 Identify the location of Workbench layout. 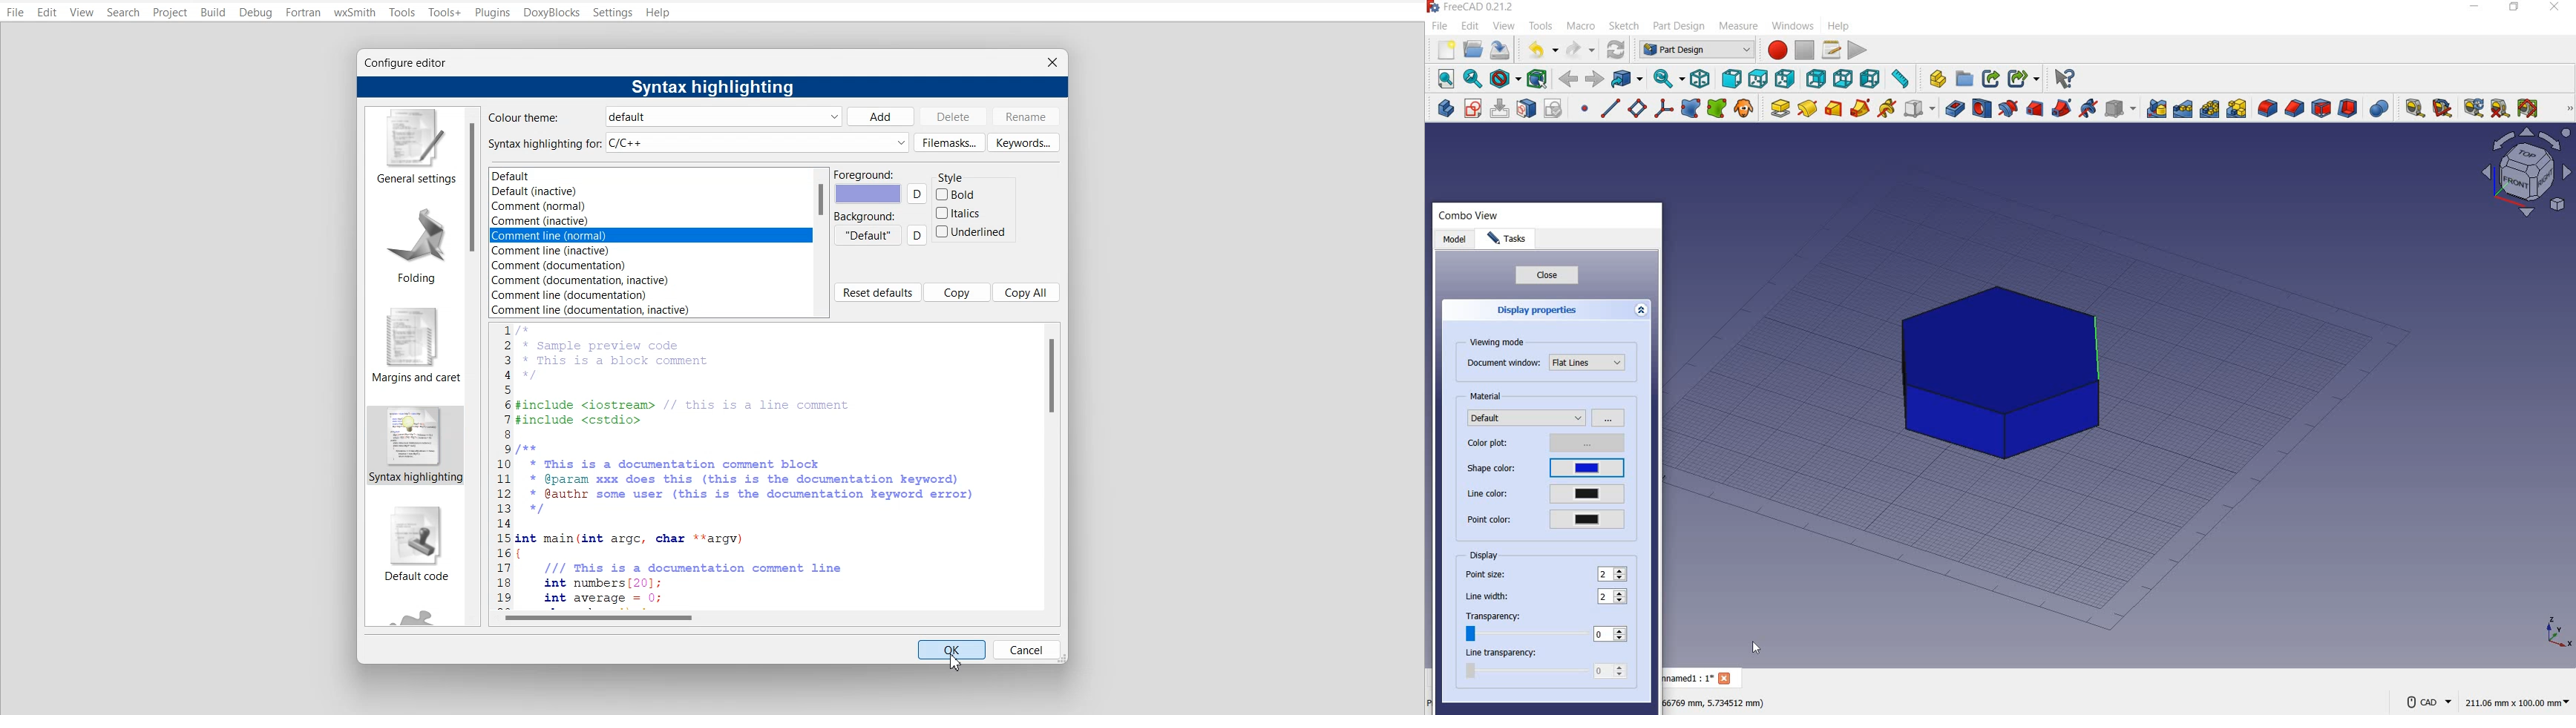
(2520, 174).